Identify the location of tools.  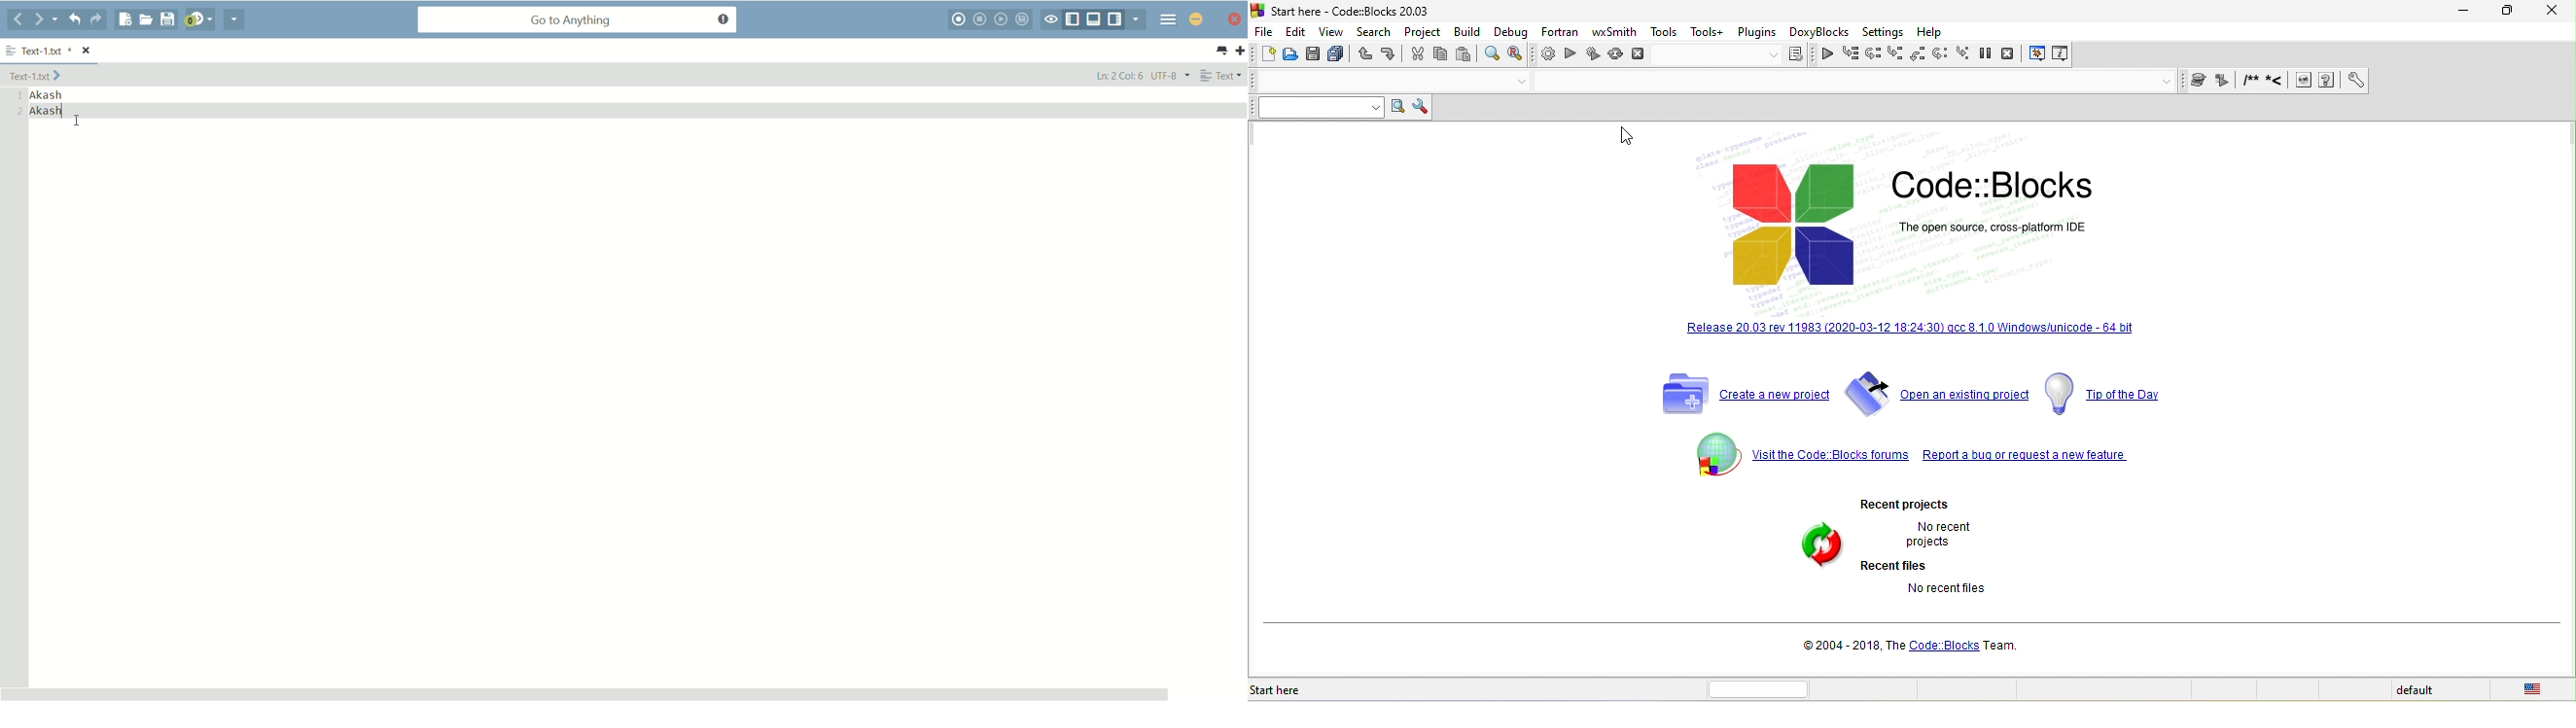
(1665, 31).